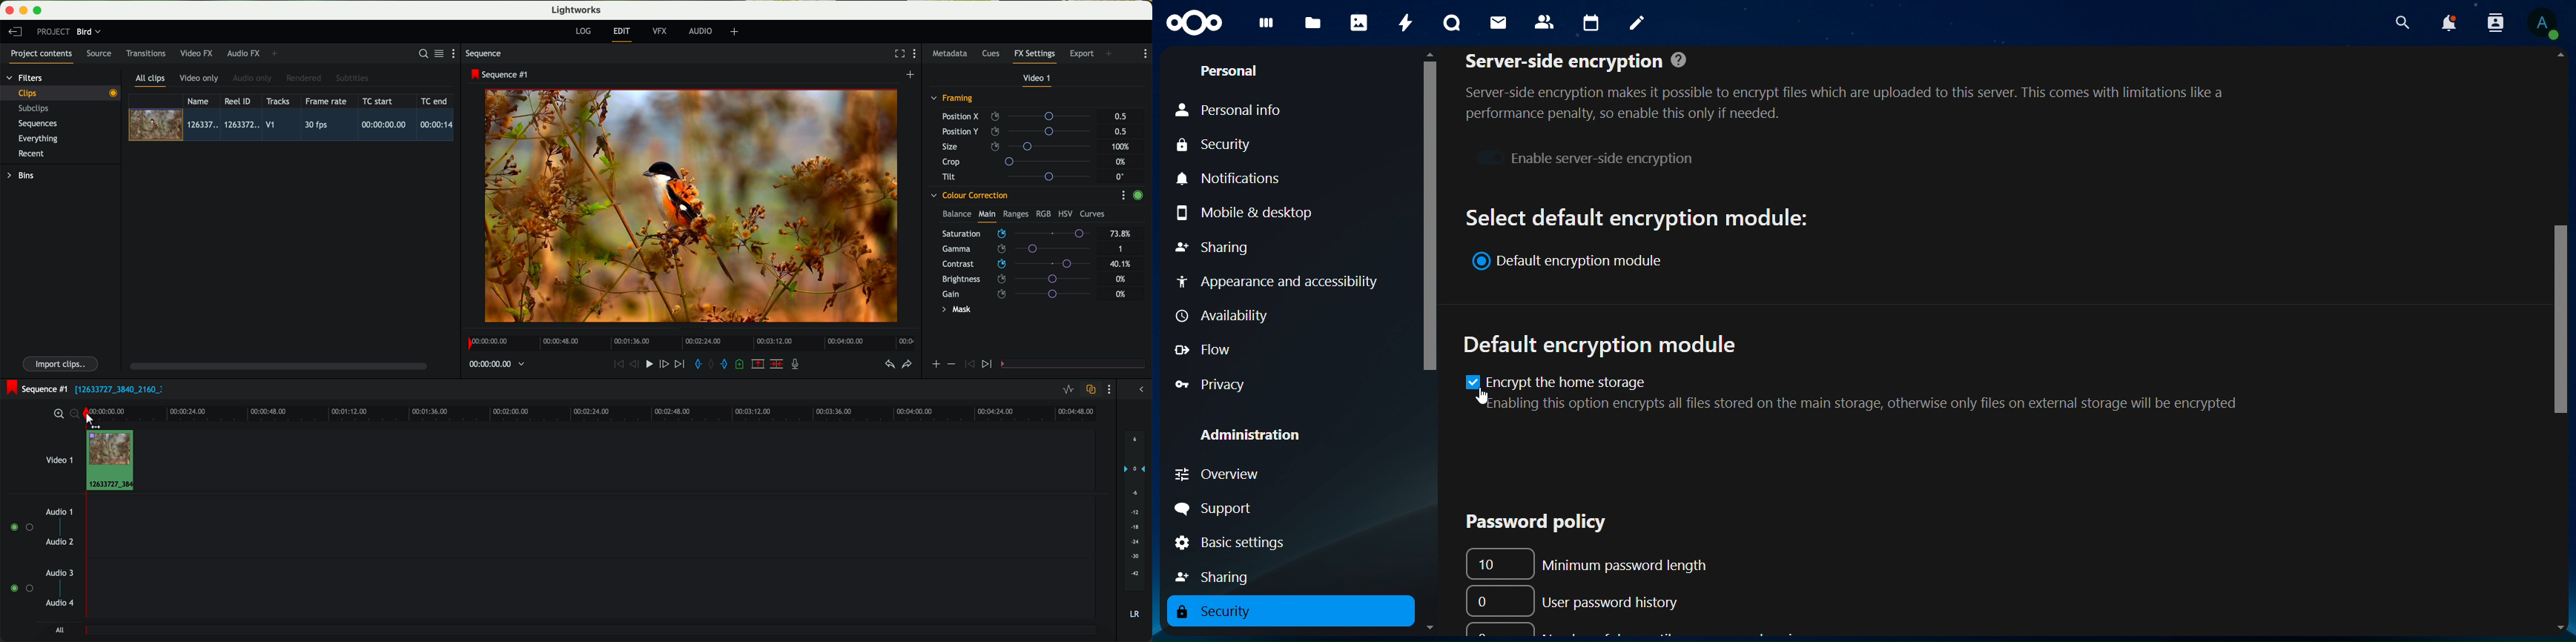 The width and height of the screenshot is (2576, 644). I want to click on mail, so click(1498, 21).